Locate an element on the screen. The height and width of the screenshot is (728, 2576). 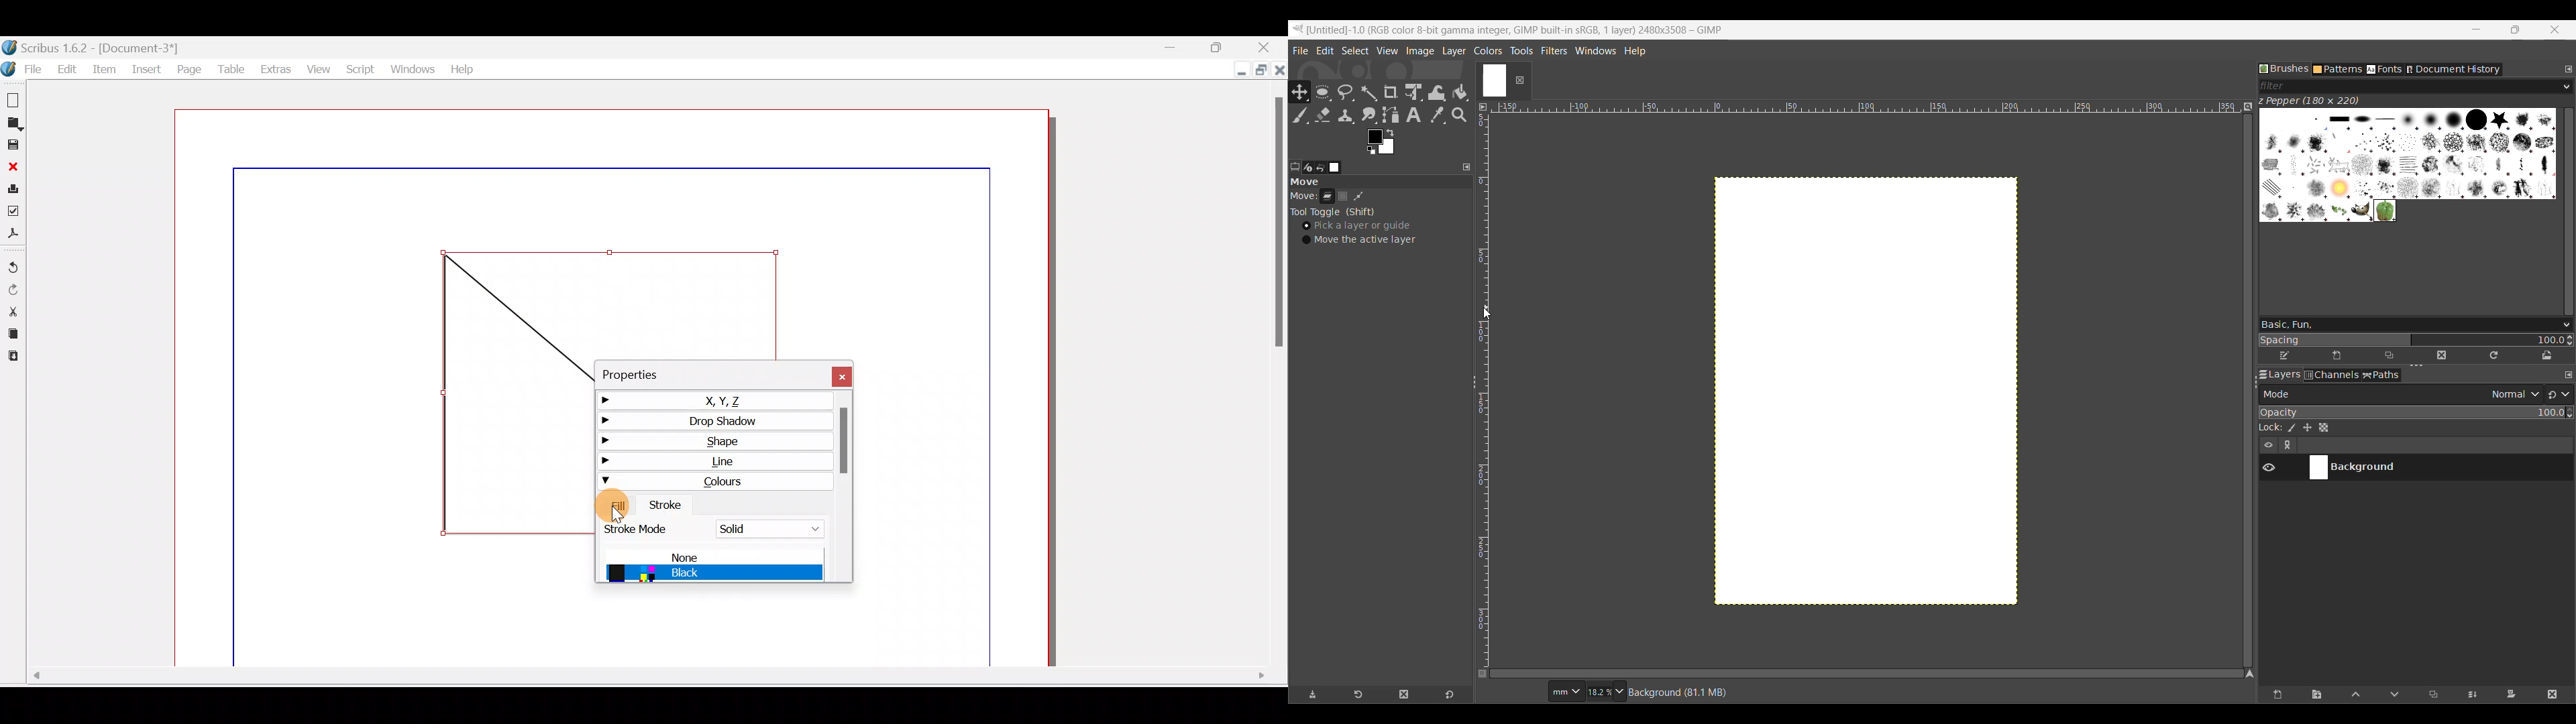
Delete this brush is located at coordinates (2441, 356).